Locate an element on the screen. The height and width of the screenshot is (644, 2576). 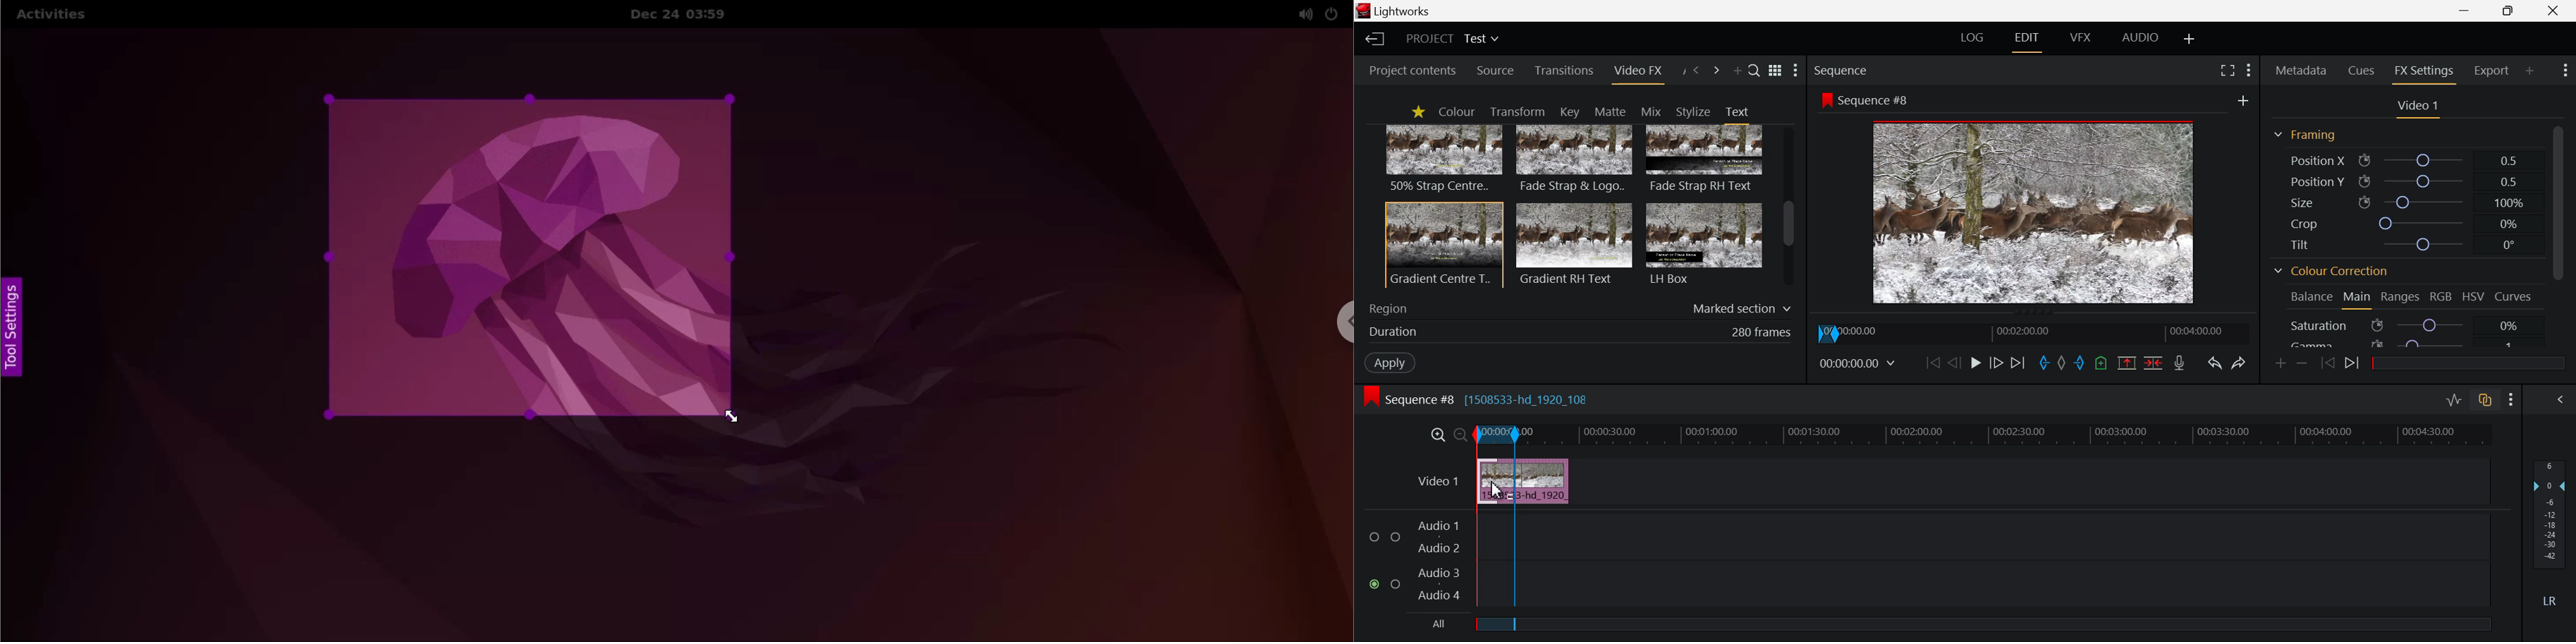
Timeline Zoom In is located at coordinates (1438, 433).